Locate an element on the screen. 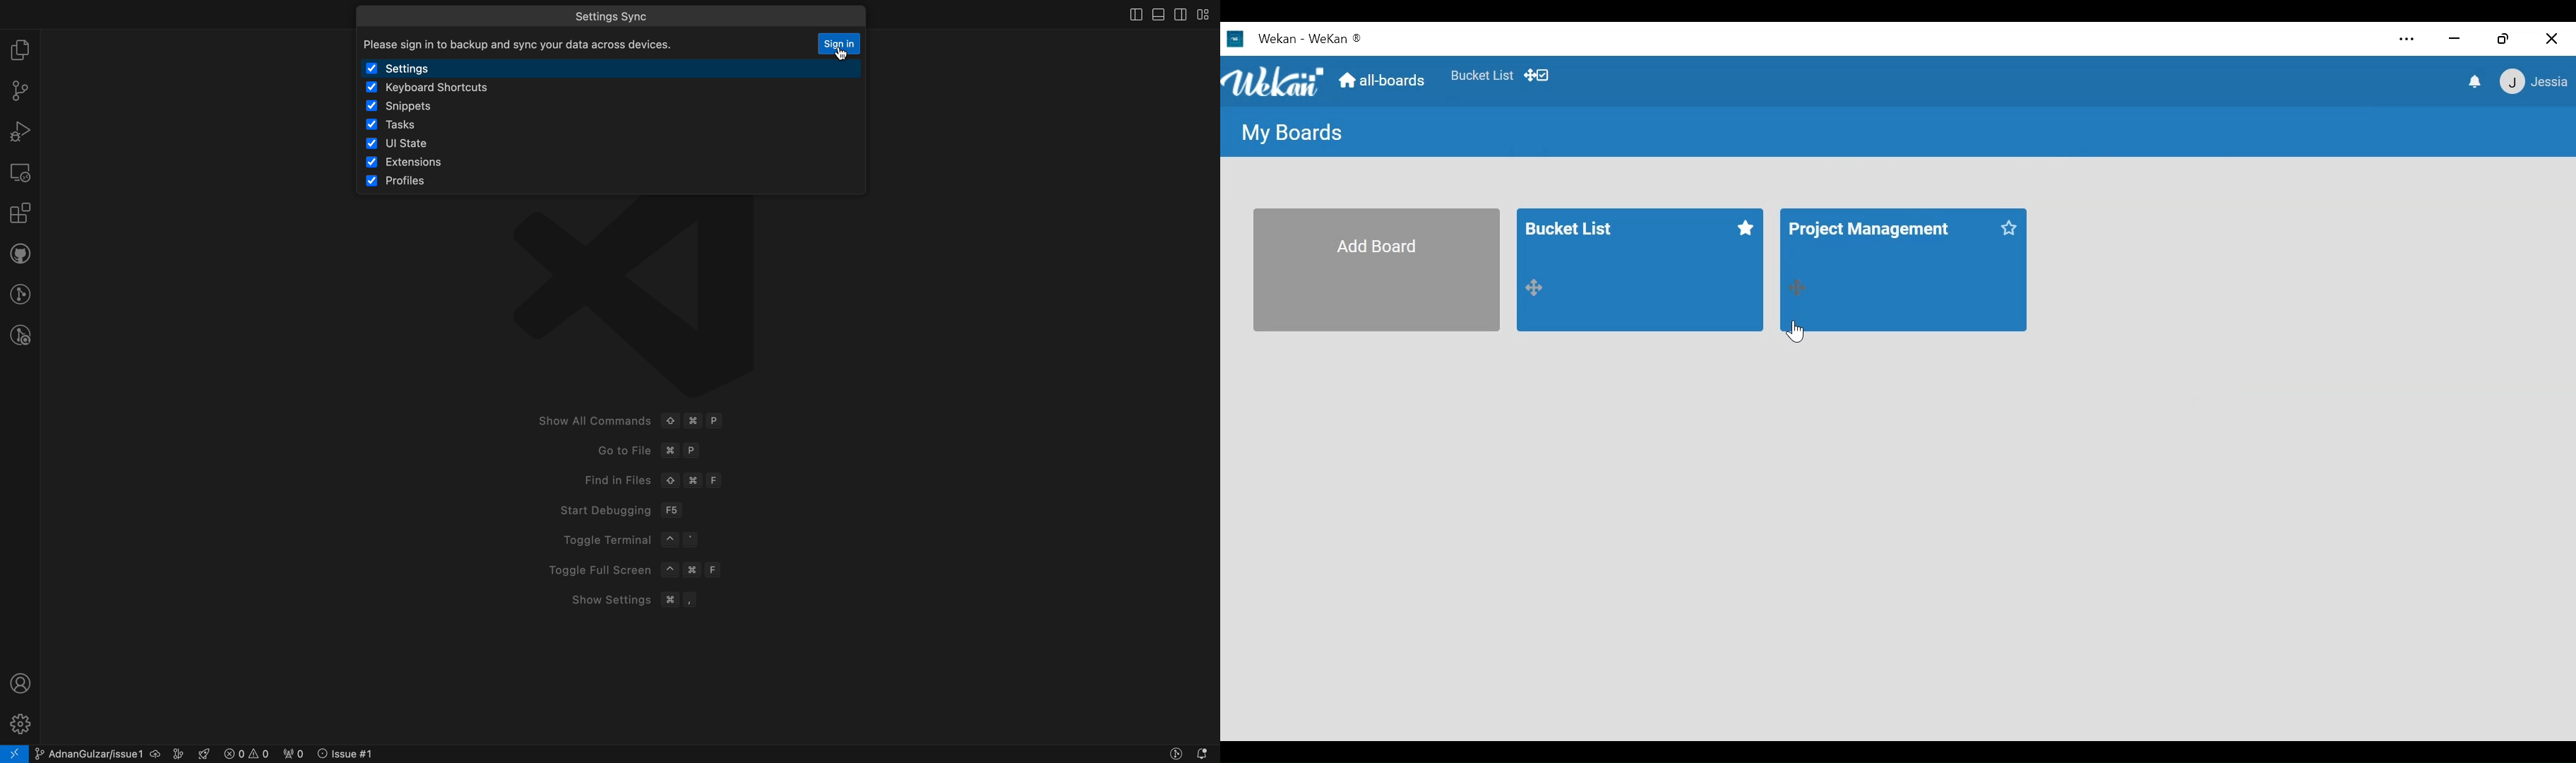  welcome screen is located at coordinates (636, 487).